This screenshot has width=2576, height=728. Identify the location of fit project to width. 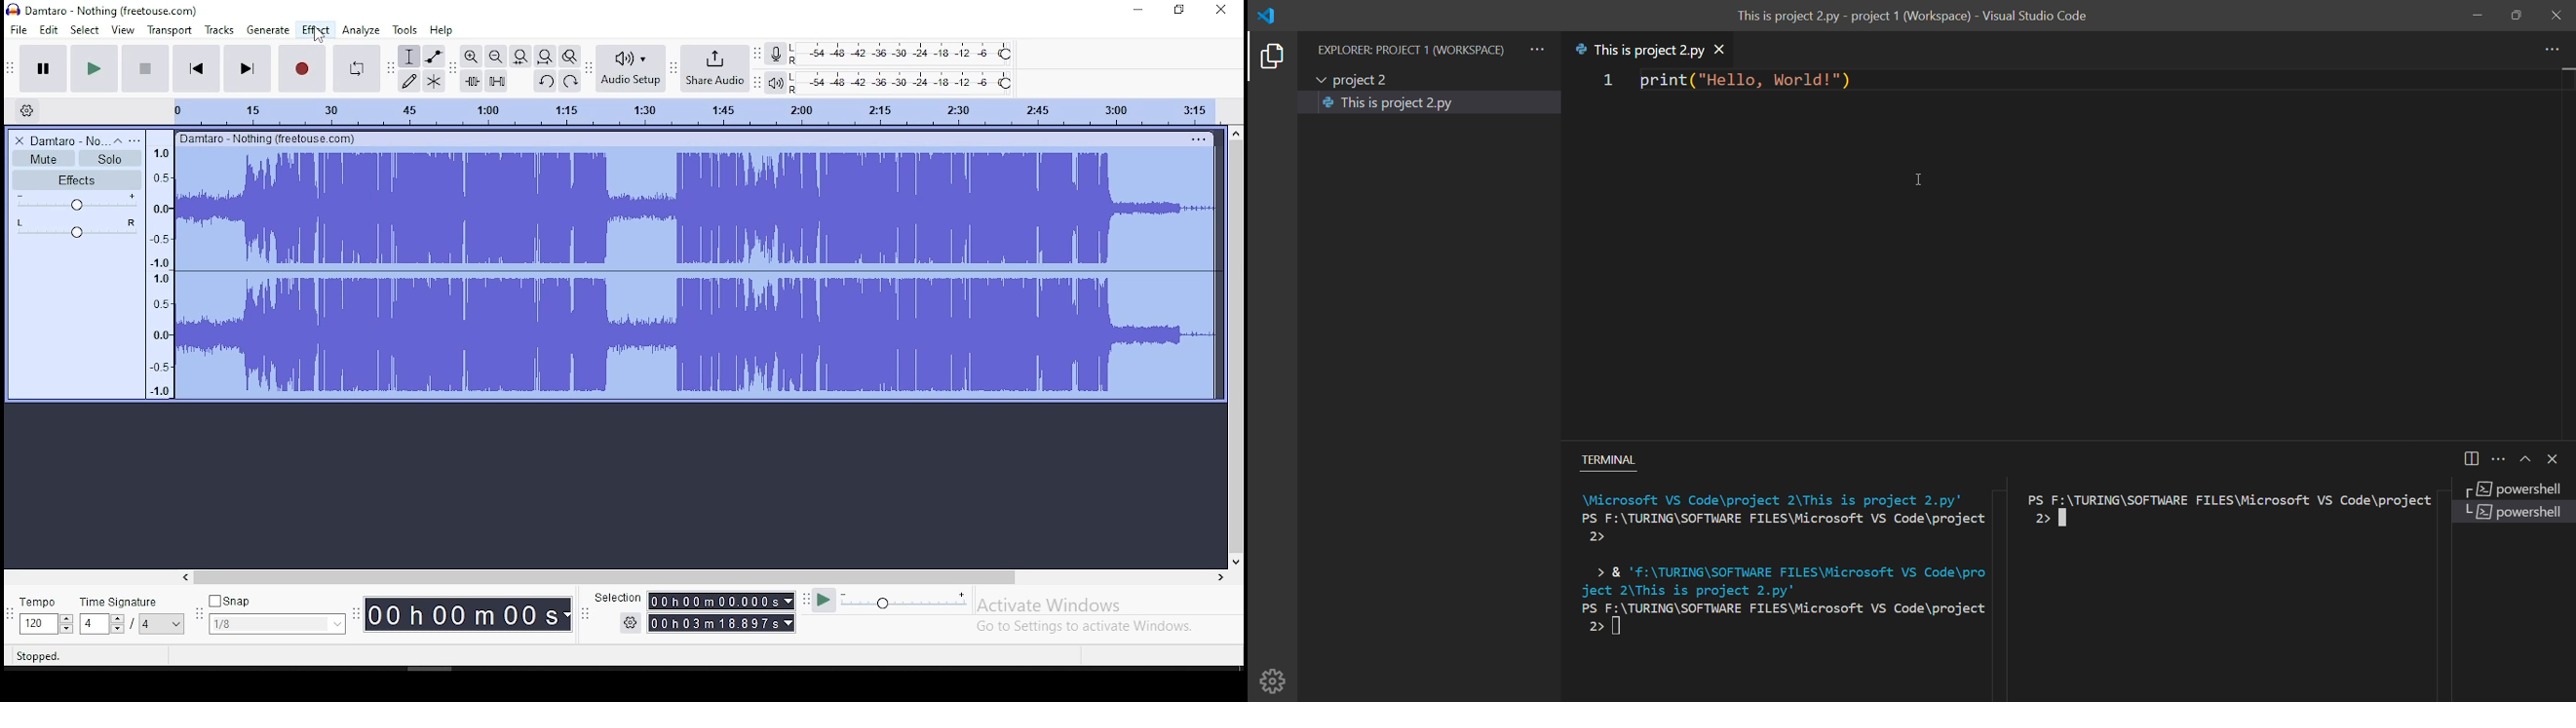
(520, 57).